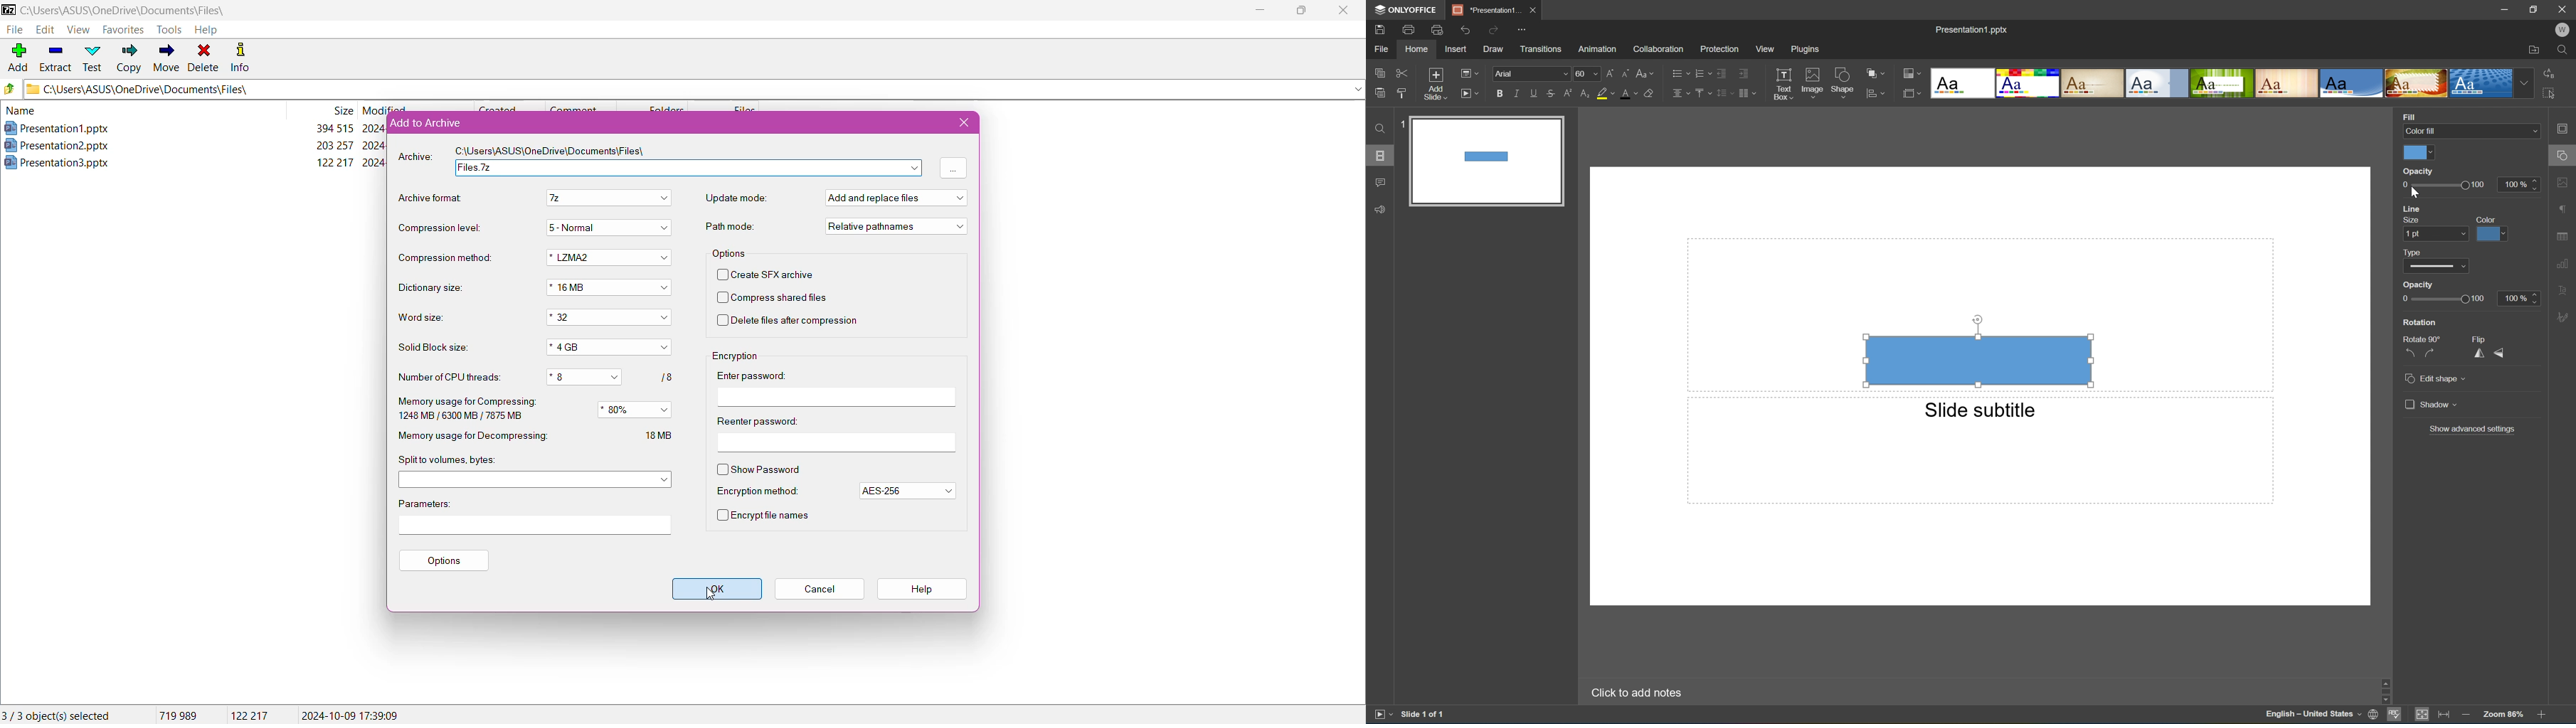  I want to click on Decrement font size, so click(1625, 72).